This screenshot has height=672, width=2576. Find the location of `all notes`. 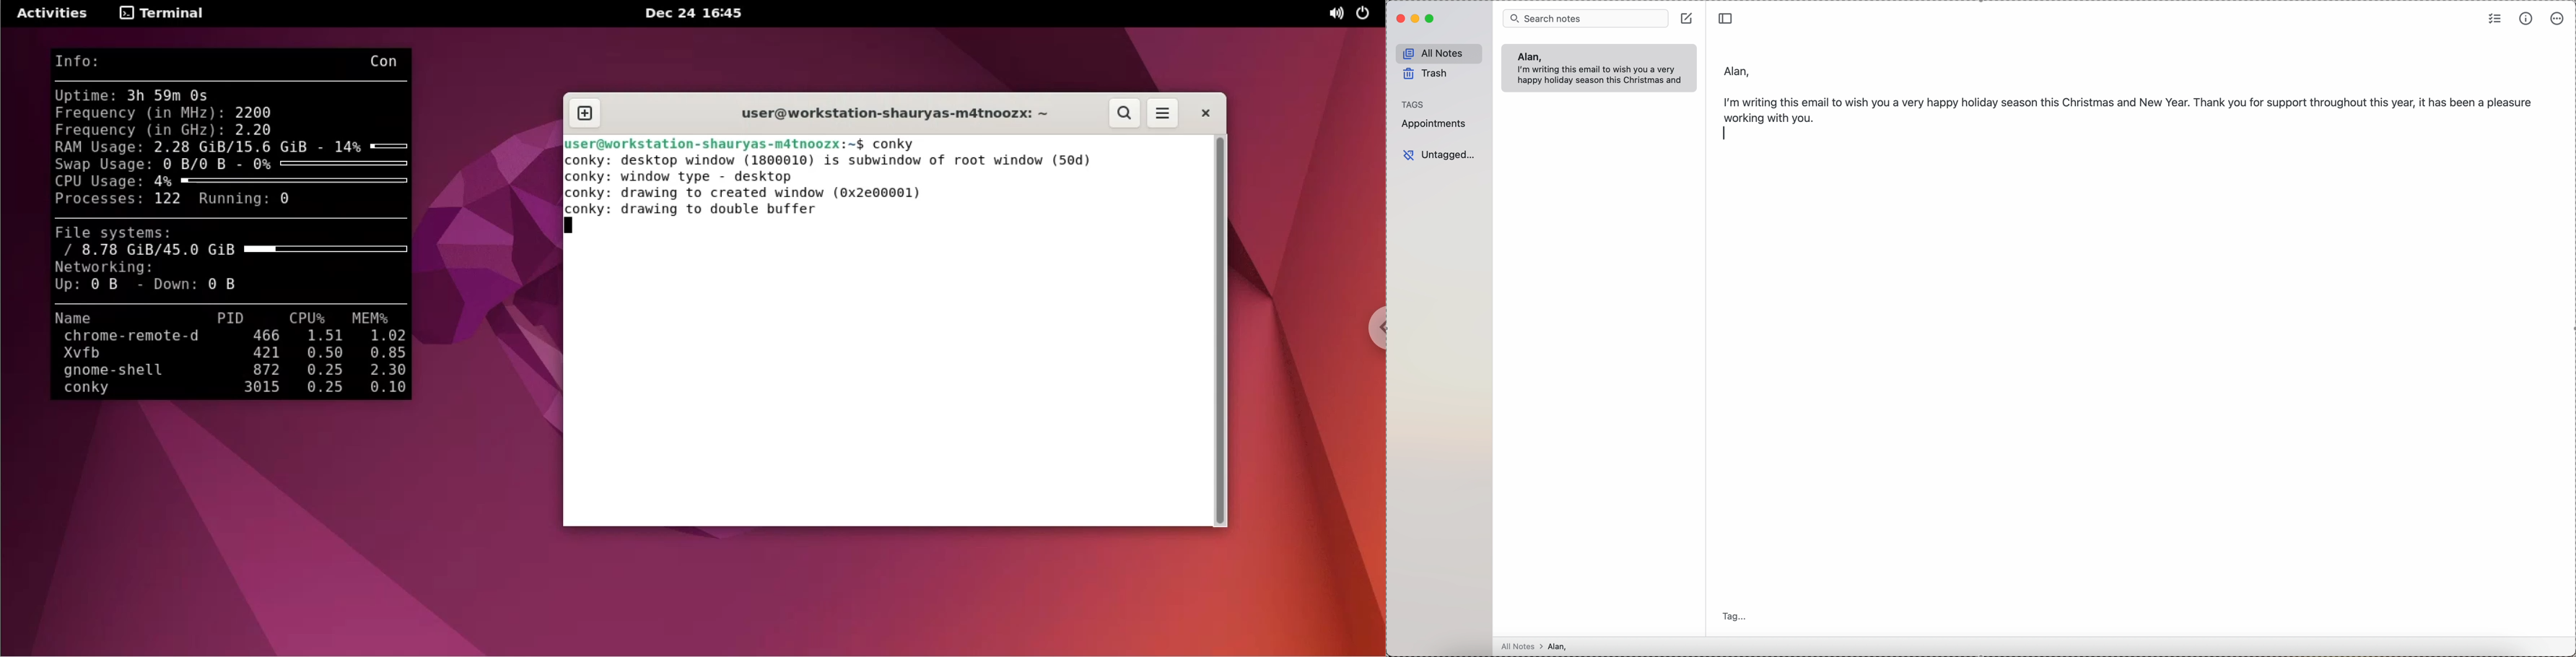

all notes is located at coordinates (1439, 54).